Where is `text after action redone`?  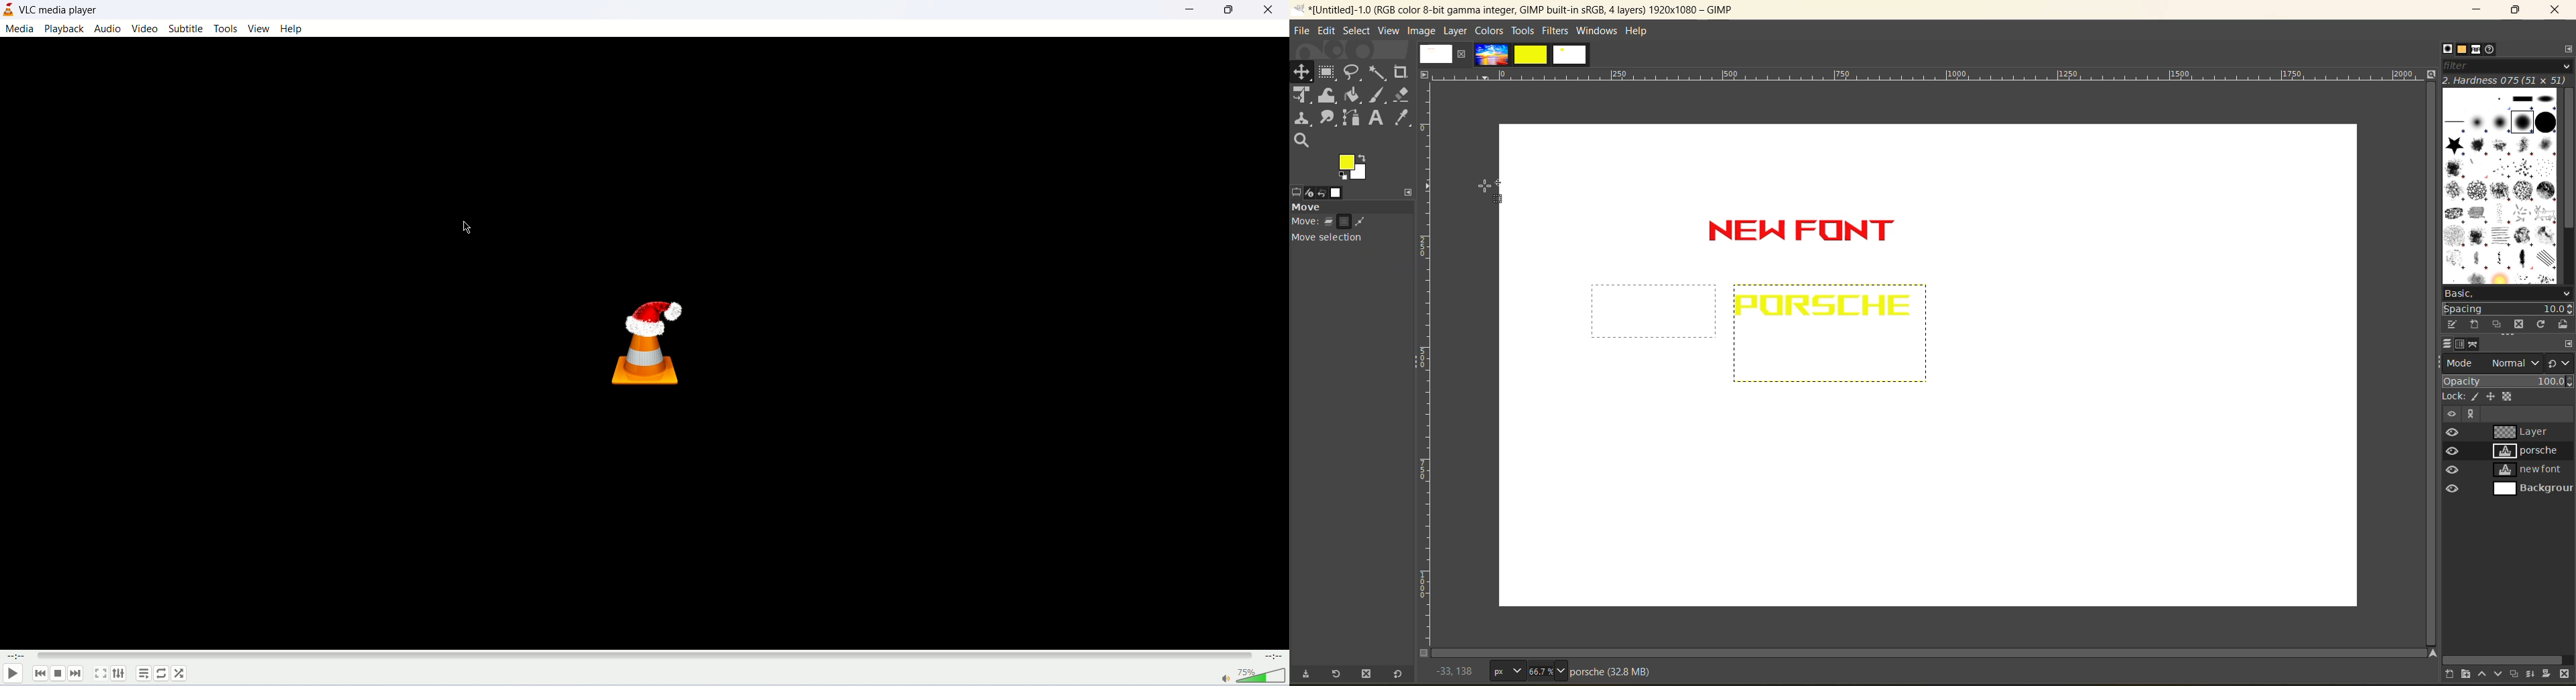 text after action redone is located at coordinates (1825, 307).